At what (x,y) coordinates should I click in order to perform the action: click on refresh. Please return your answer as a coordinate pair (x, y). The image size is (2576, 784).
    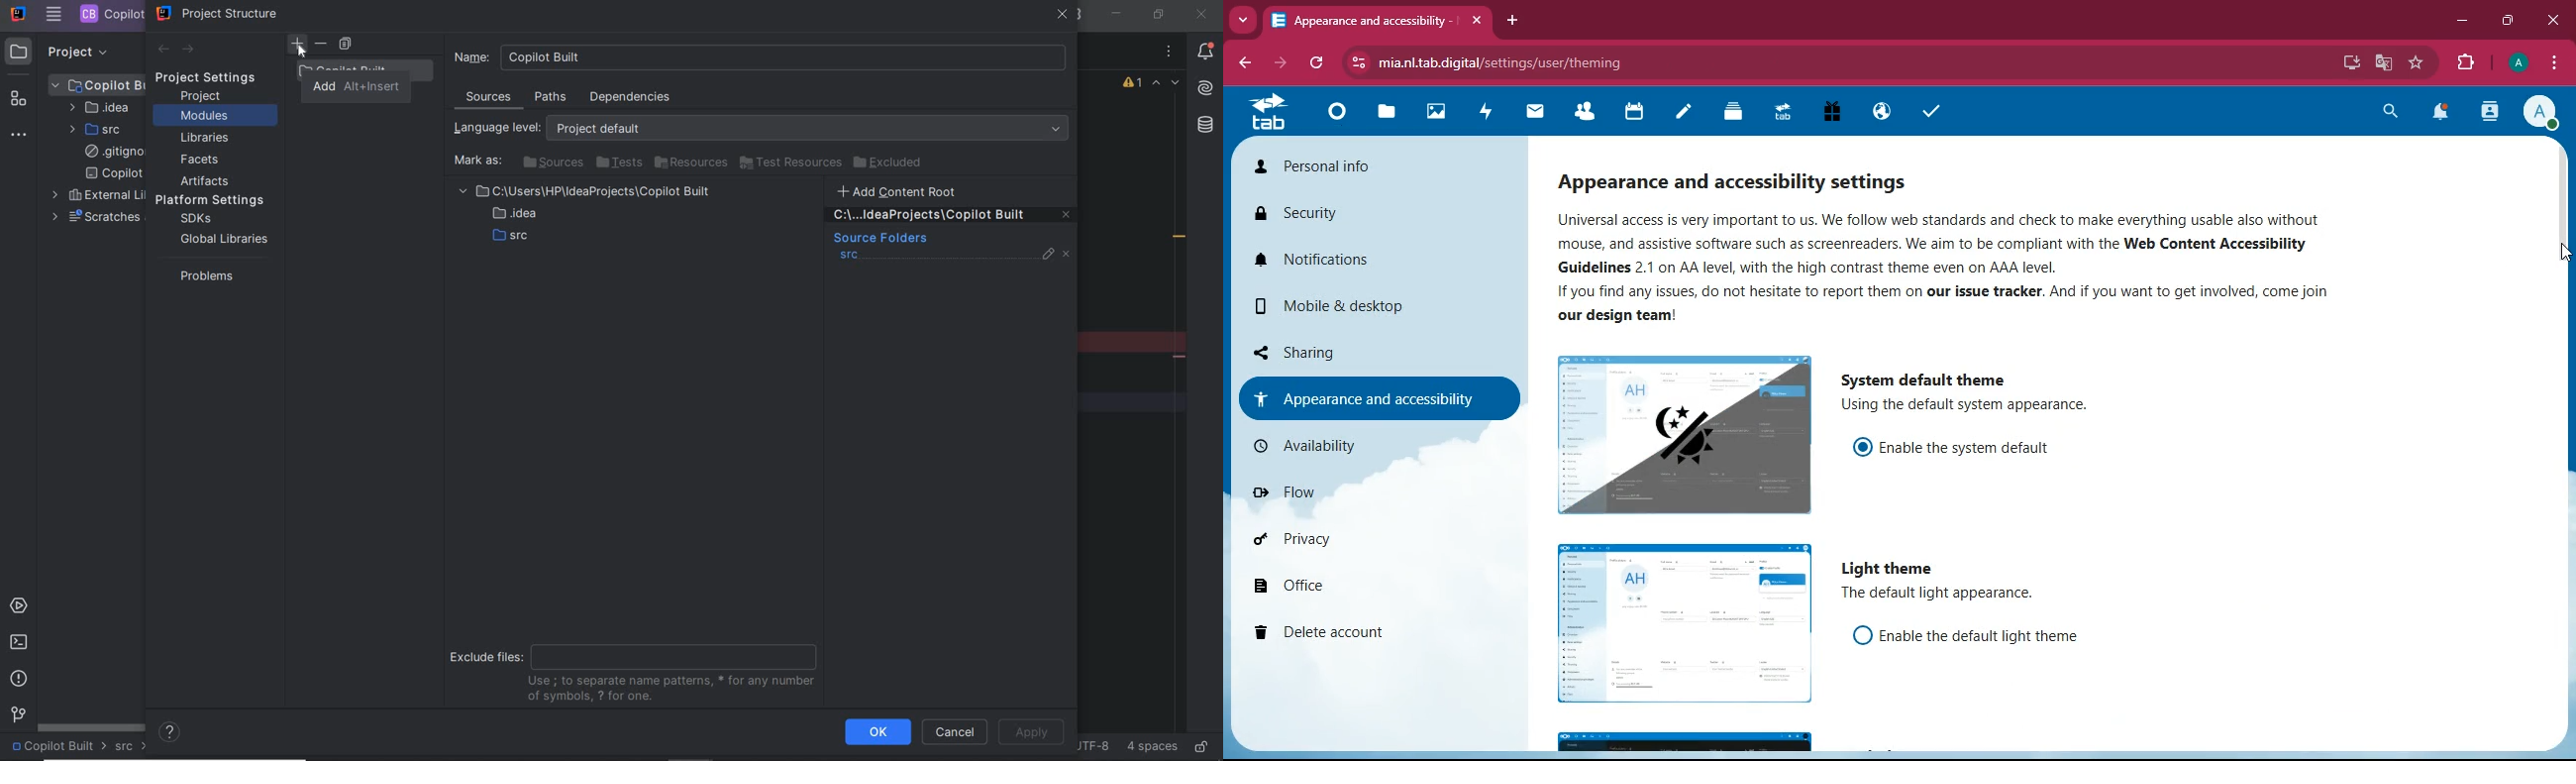
    Looking at the image, I should click on (1320, 62).